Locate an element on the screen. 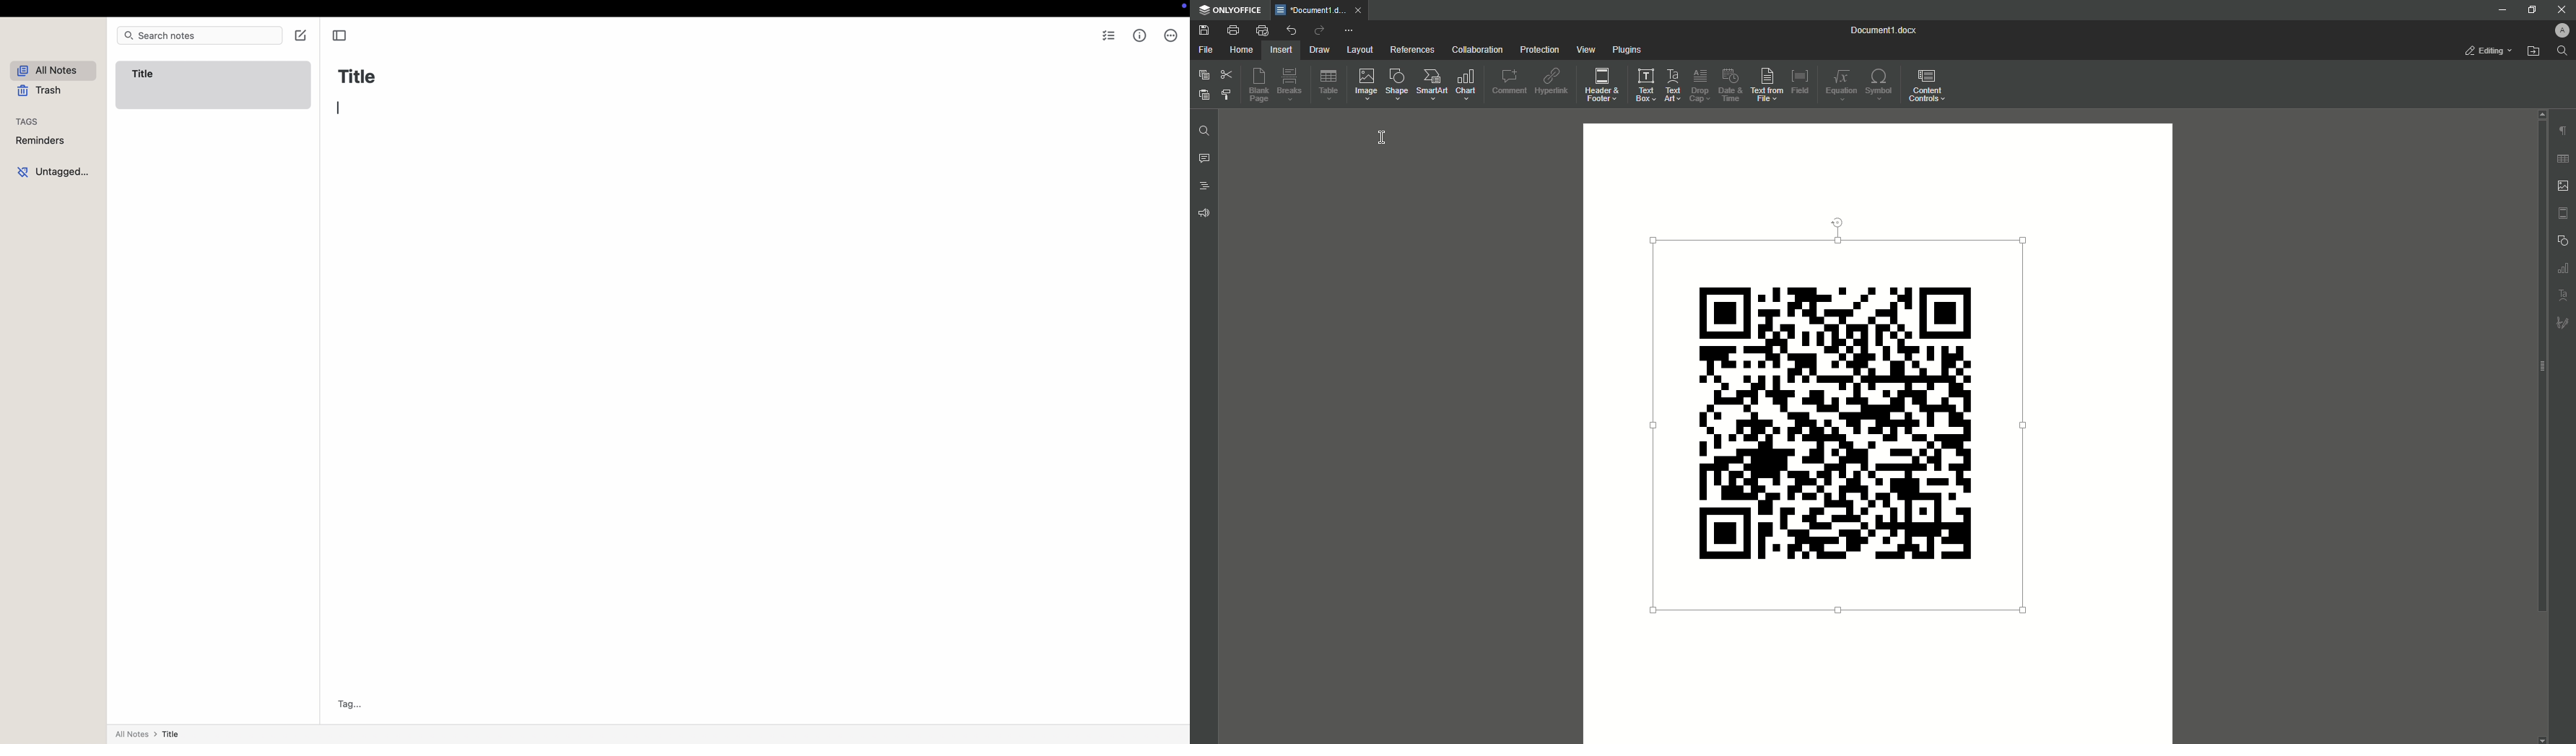  all notes is located at coordinates (53, 69).